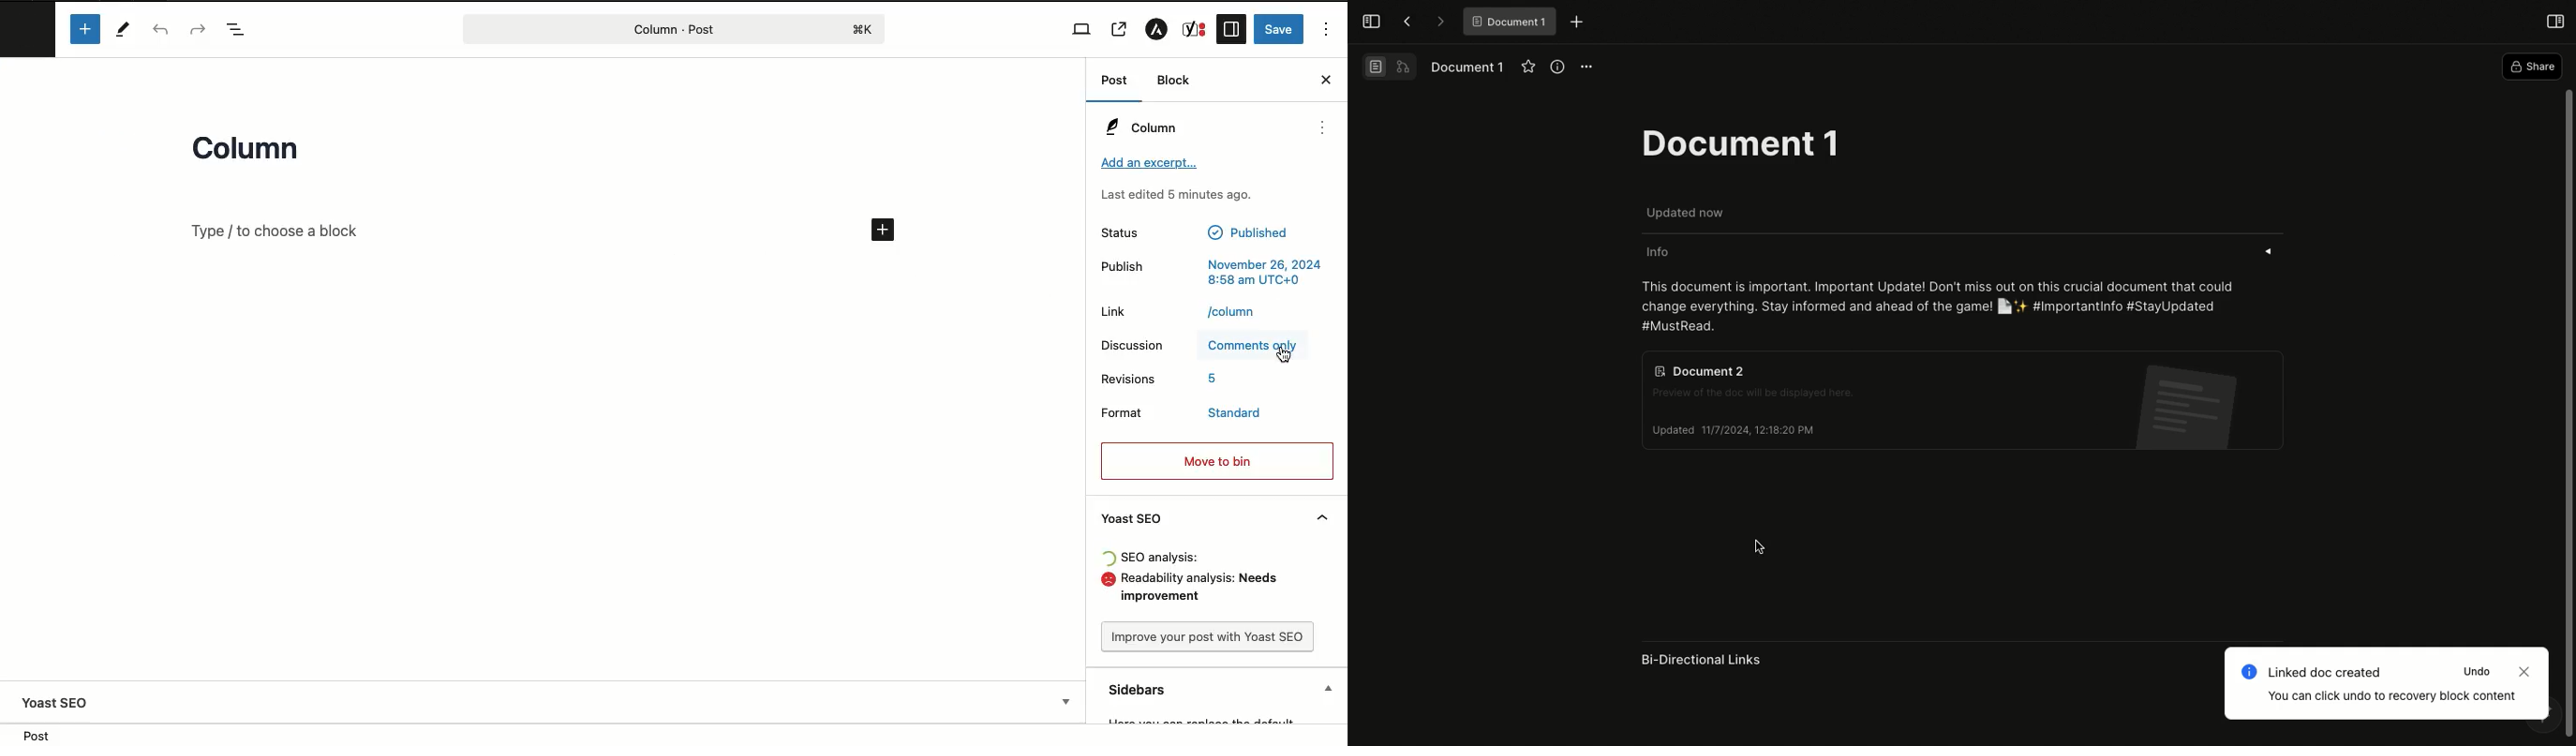 This screenshot has height=756, width=2576. Describe the element at coordinates (1587, 67) in the screenshot. I see `Options` at that location.